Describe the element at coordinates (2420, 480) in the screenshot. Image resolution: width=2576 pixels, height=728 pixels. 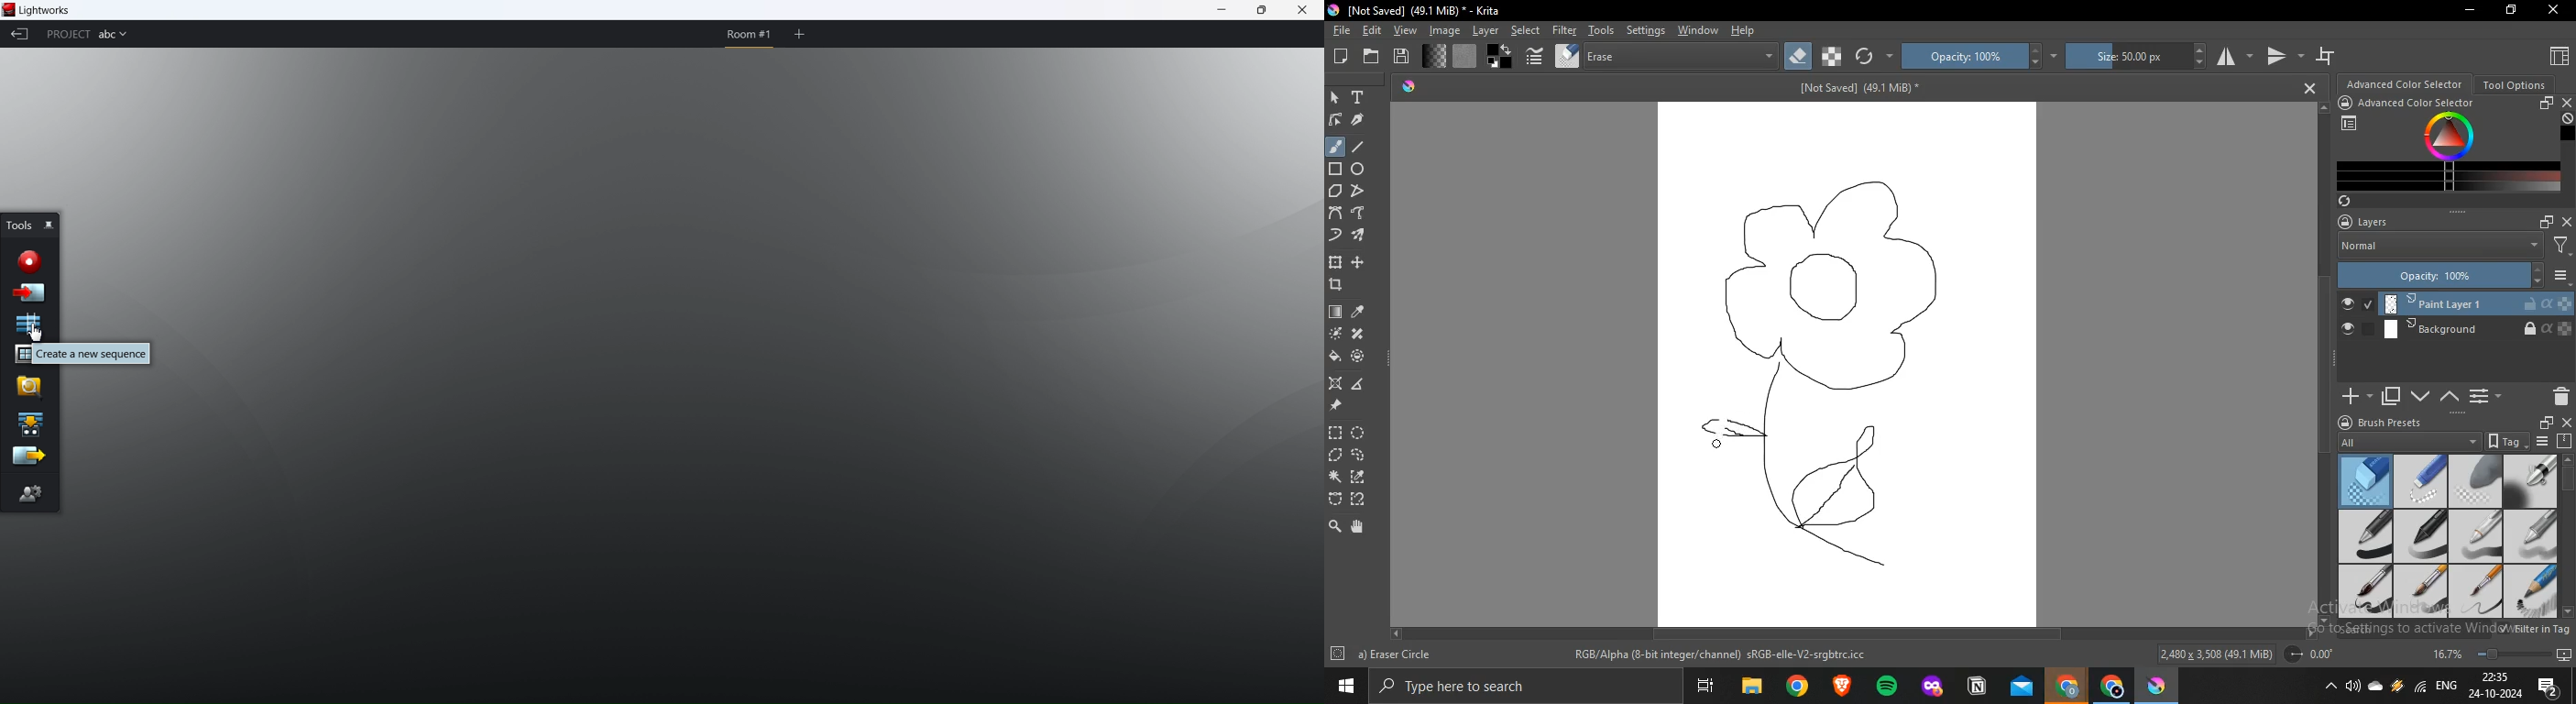
I see `eraser small` at that location.